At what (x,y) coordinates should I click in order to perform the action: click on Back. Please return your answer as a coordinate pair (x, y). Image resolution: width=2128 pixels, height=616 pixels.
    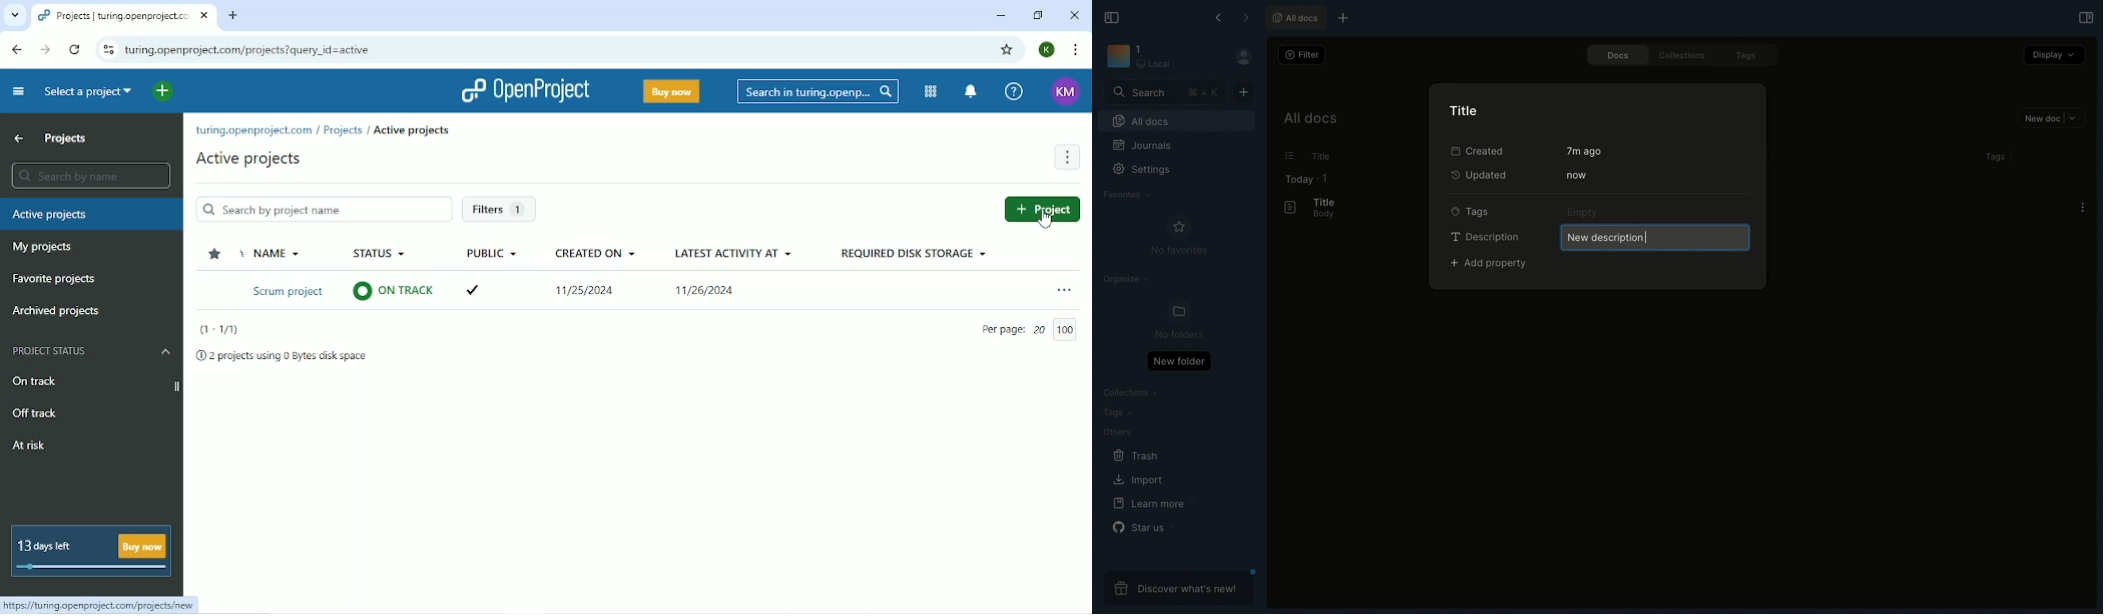
    Looking at the image, I should click on (1220, 18).